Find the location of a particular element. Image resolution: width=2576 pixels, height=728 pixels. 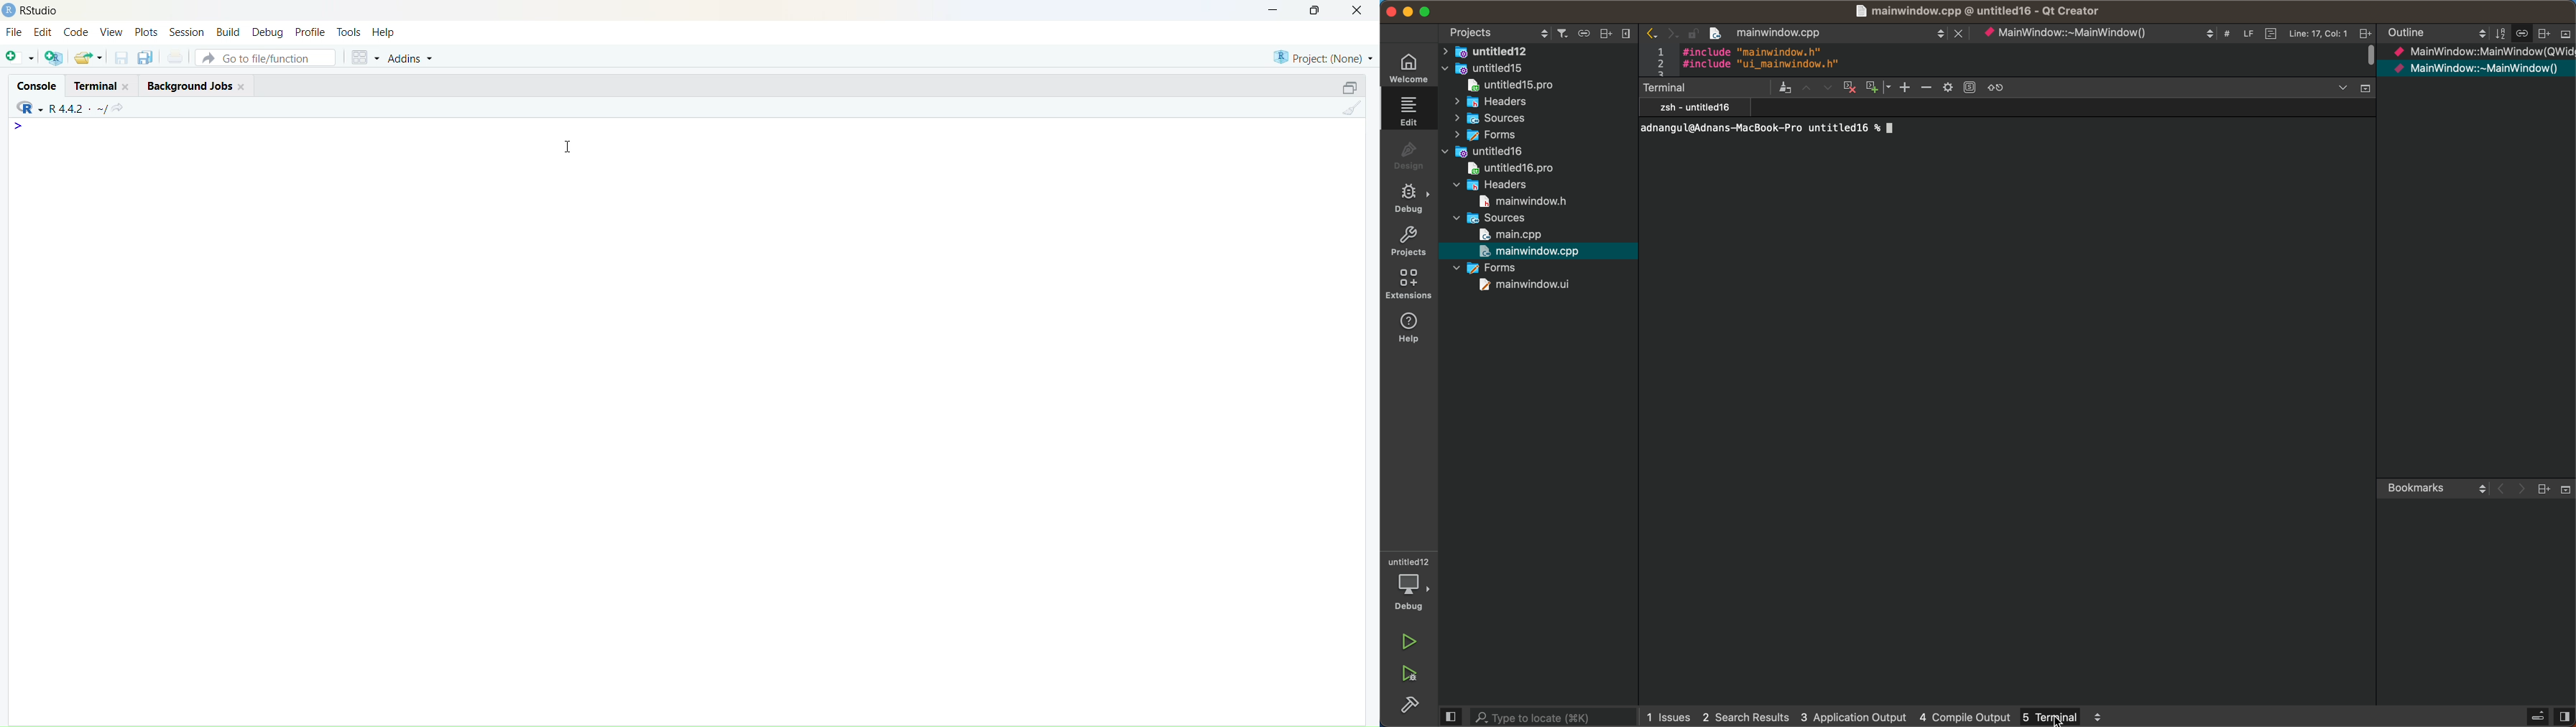

Clear Console (Ctrl + L) is located at coordinates (1349, 114).